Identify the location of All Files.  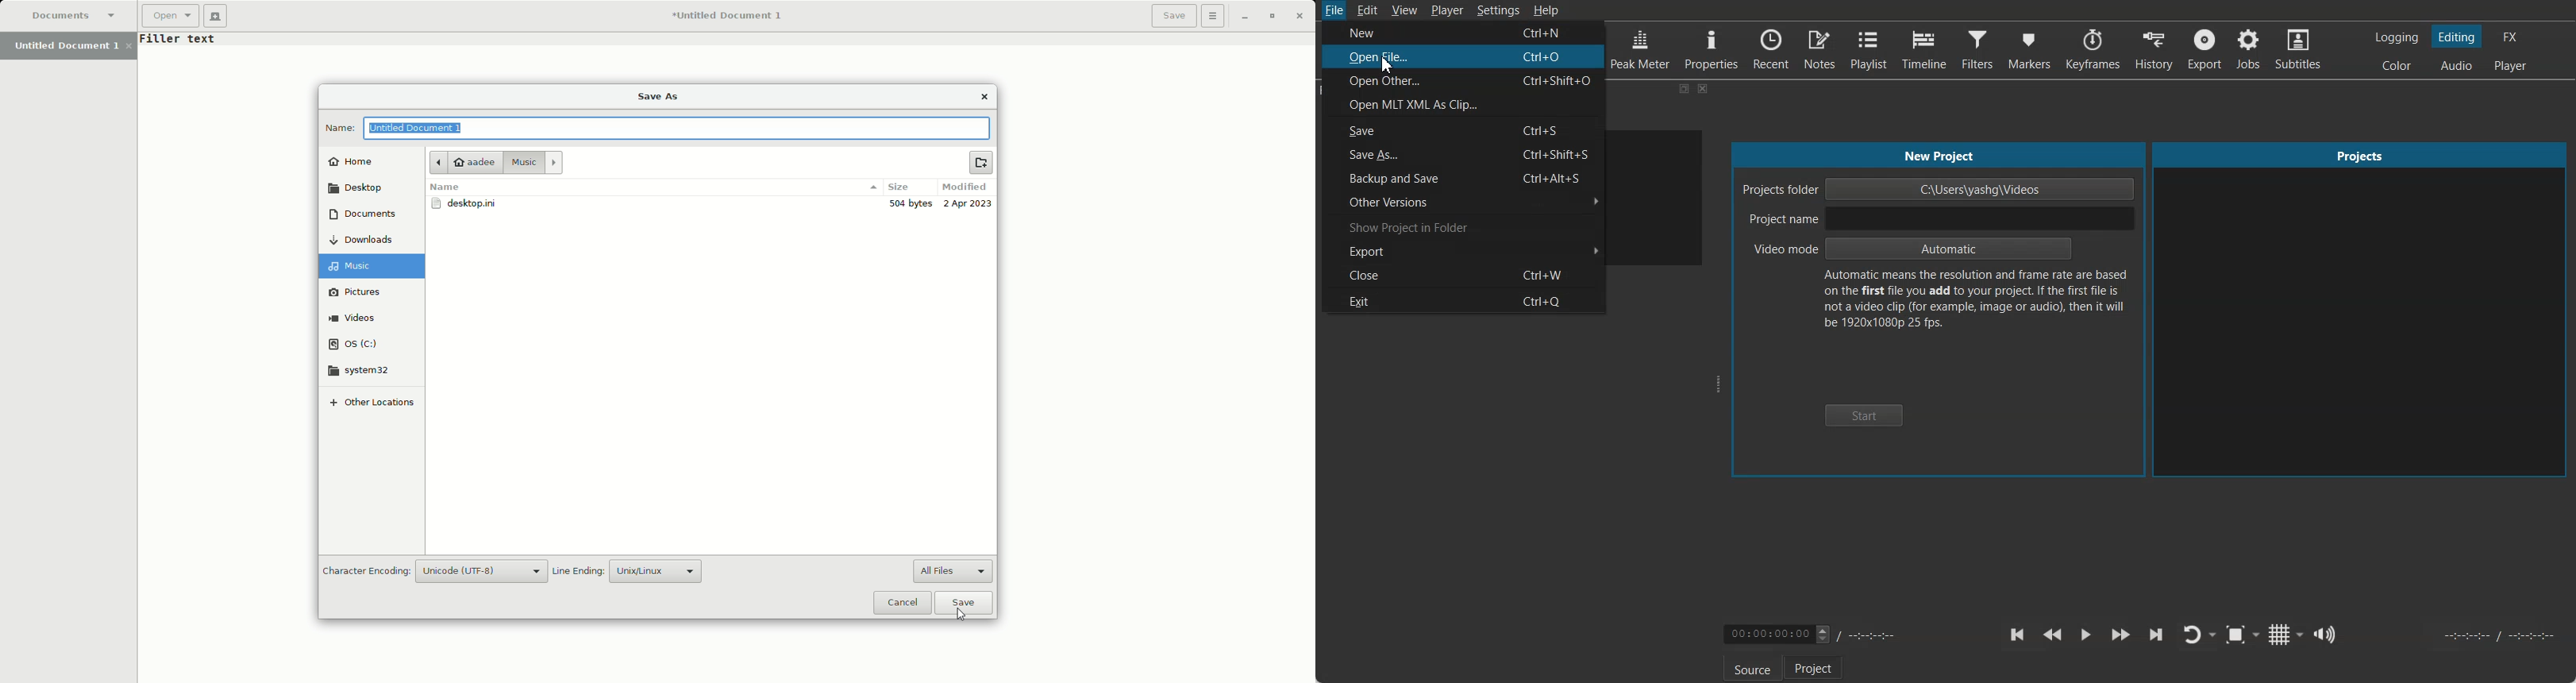
(956, 571).